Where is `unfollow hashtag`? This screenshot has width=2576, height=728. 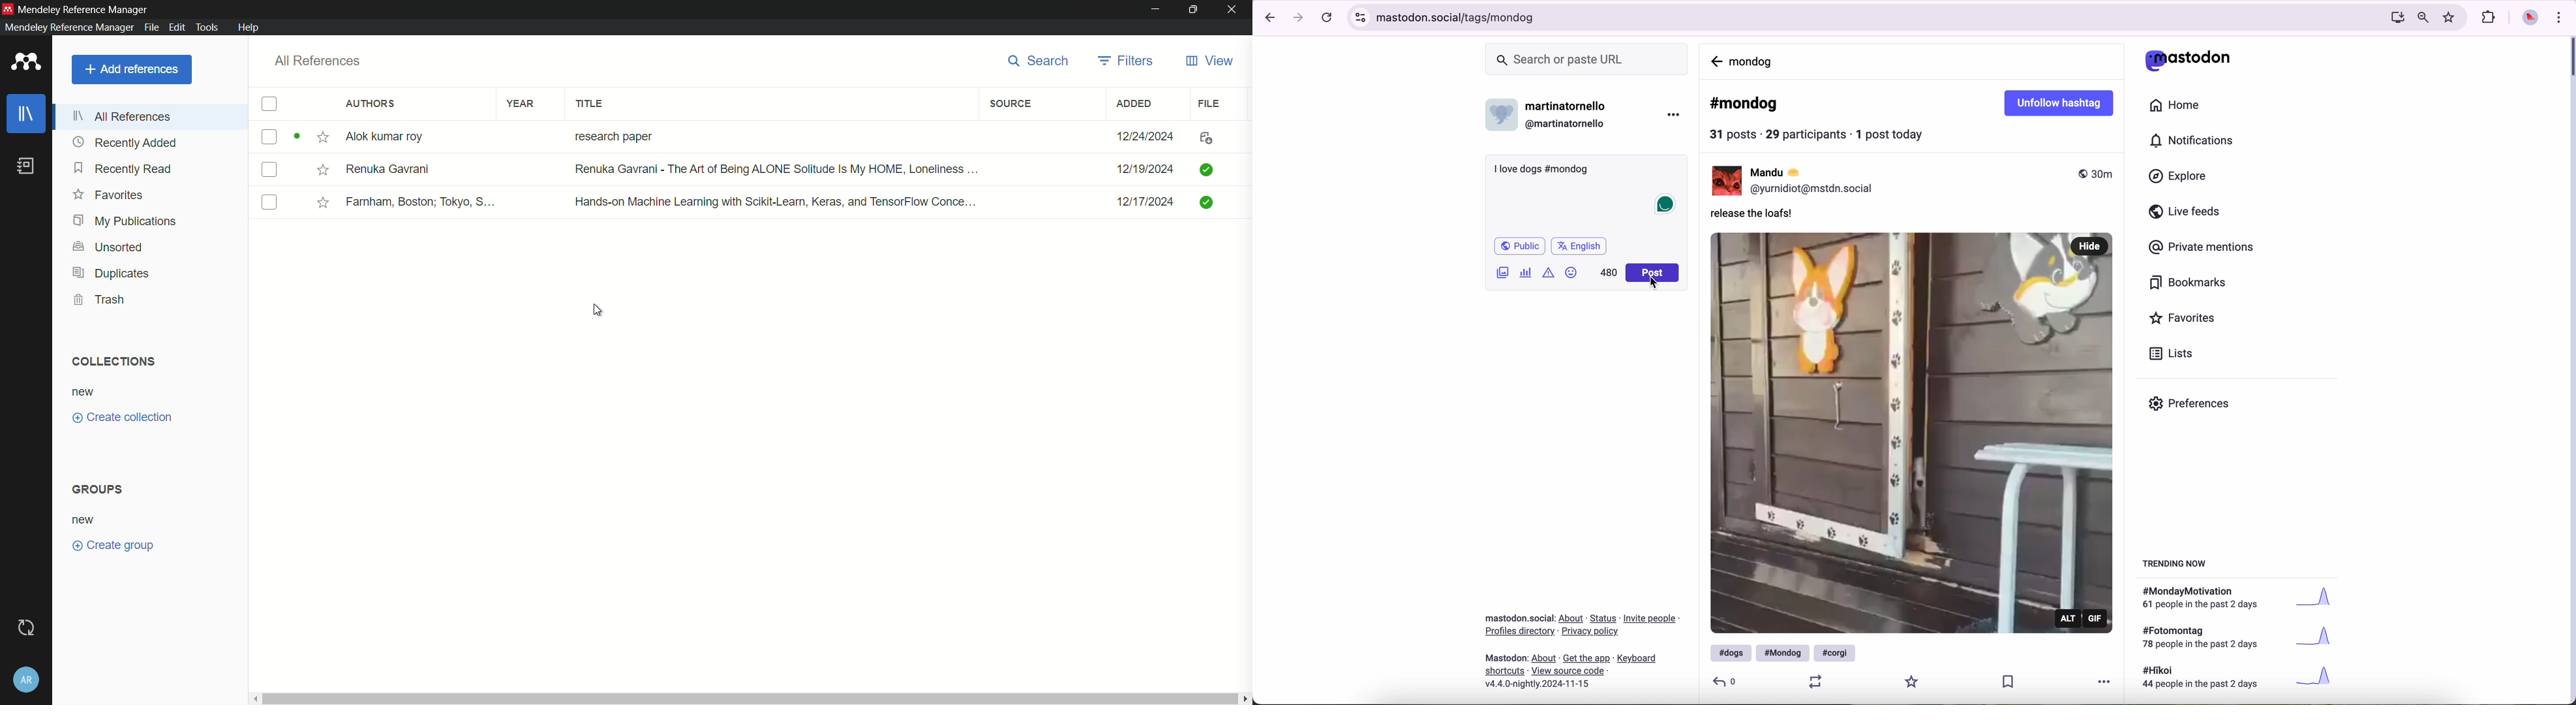
unfollow hashtag is located at coordinates (2062, 103).